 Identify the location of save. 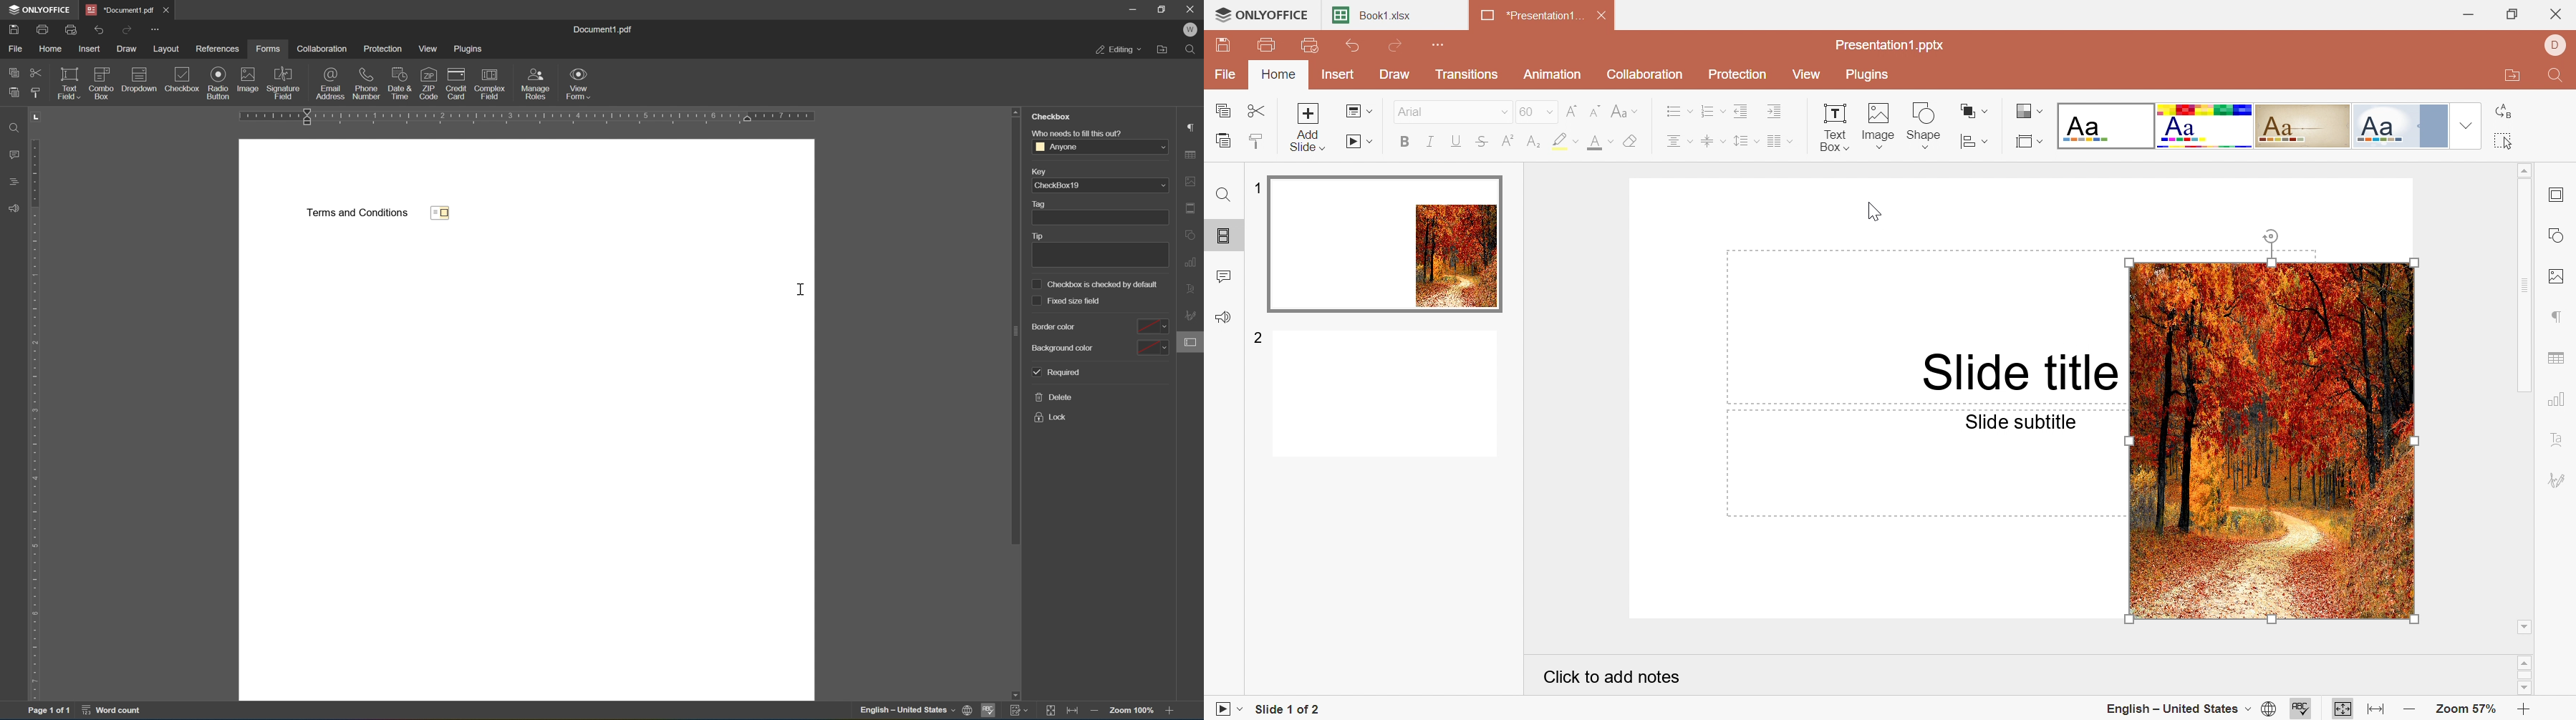
(15, 30).